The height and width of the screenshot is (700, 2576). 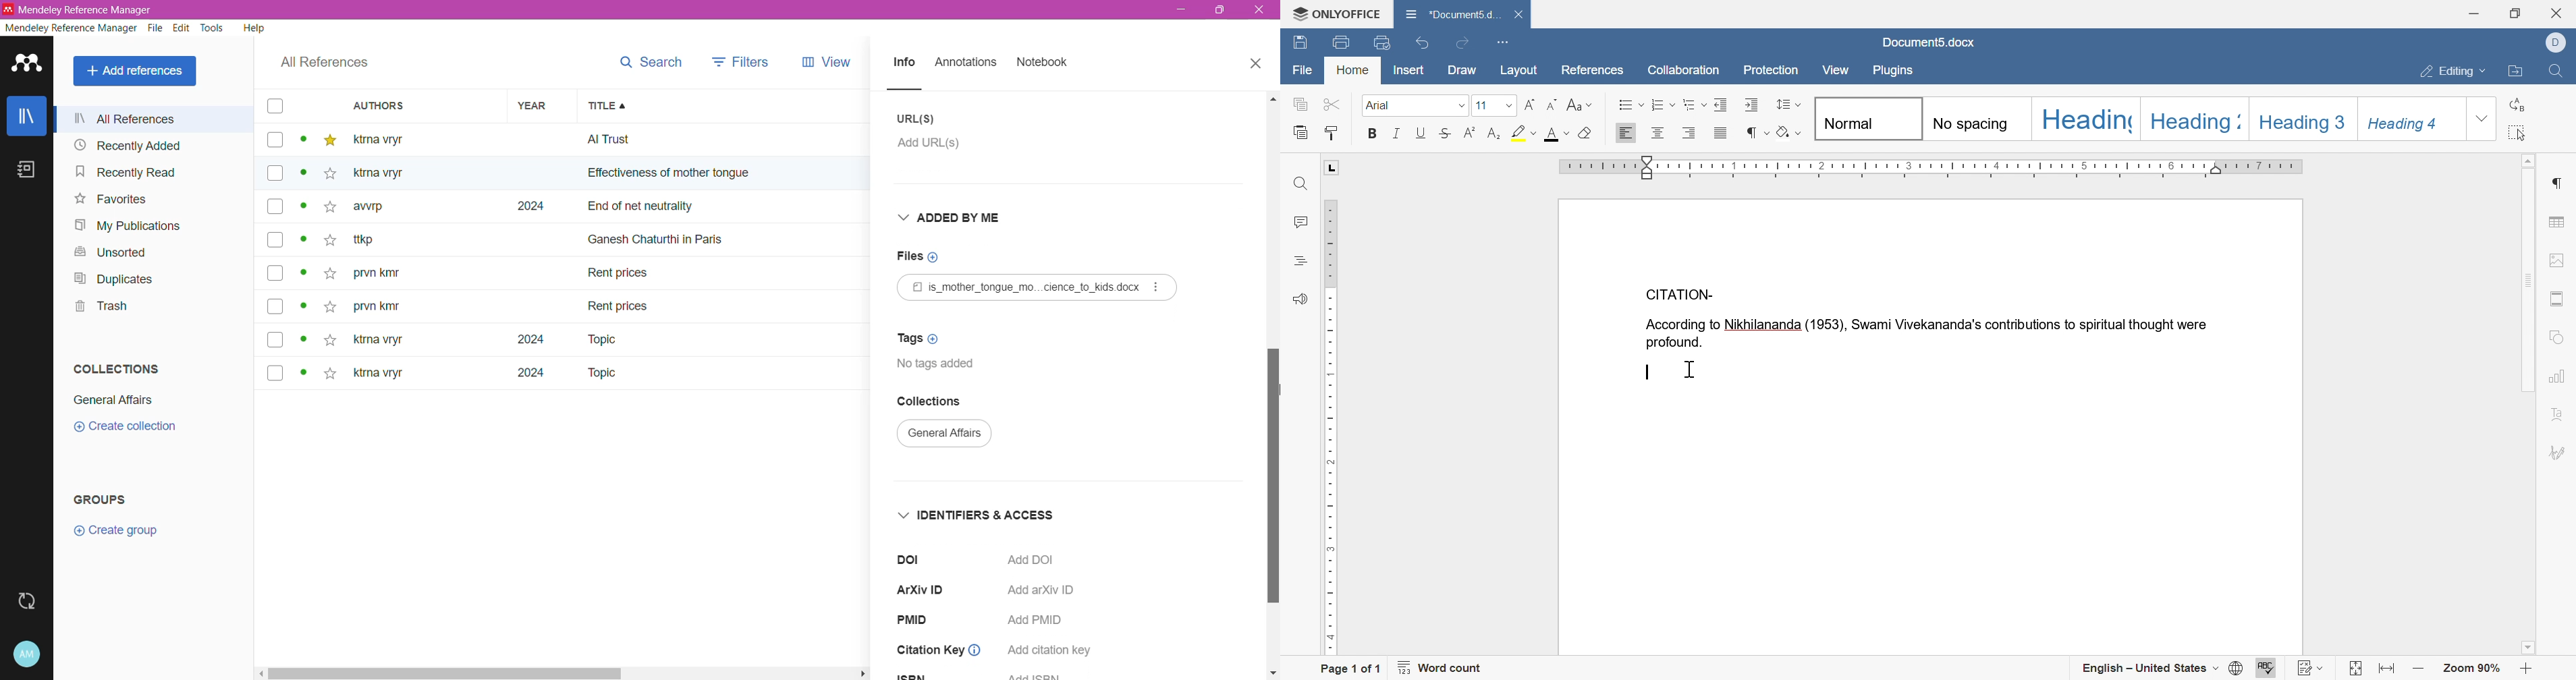 What do you see at coordinates (2558, 12) in the screenshot?
I see `close` at bounding box center [2558, 12].